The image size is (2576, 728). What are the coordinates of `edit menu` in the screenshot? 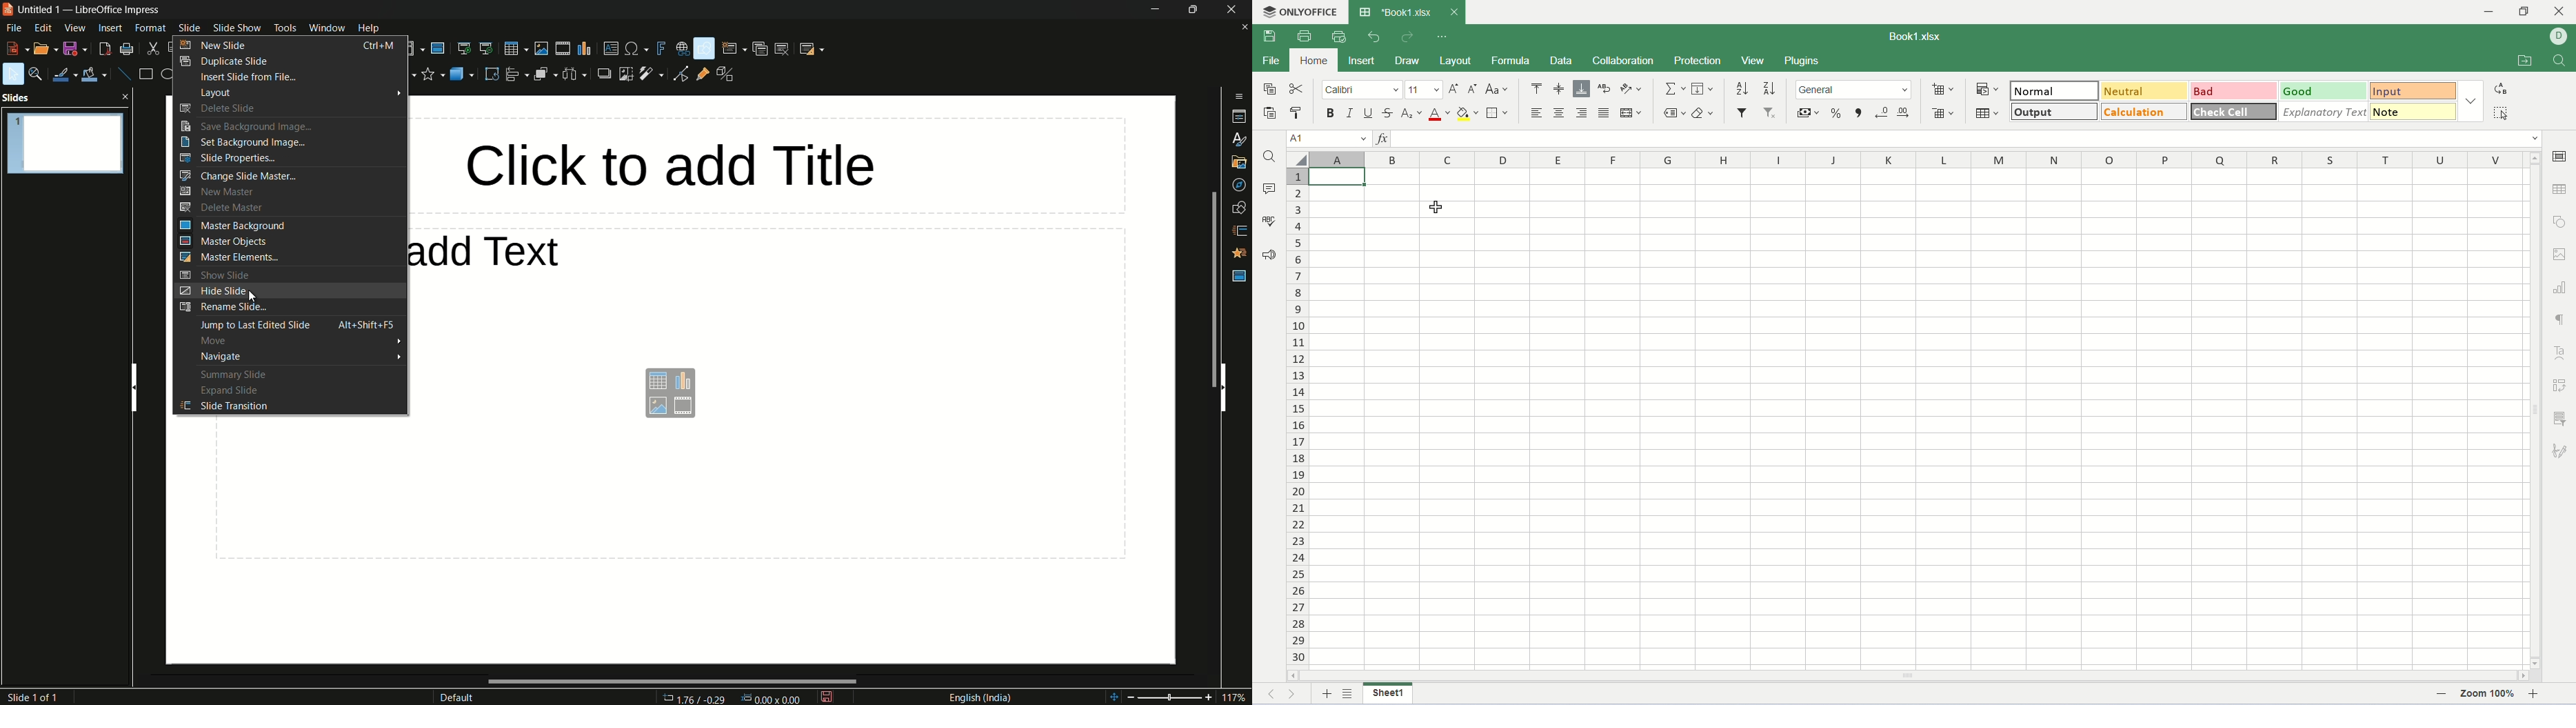 It's located at (44, 27).